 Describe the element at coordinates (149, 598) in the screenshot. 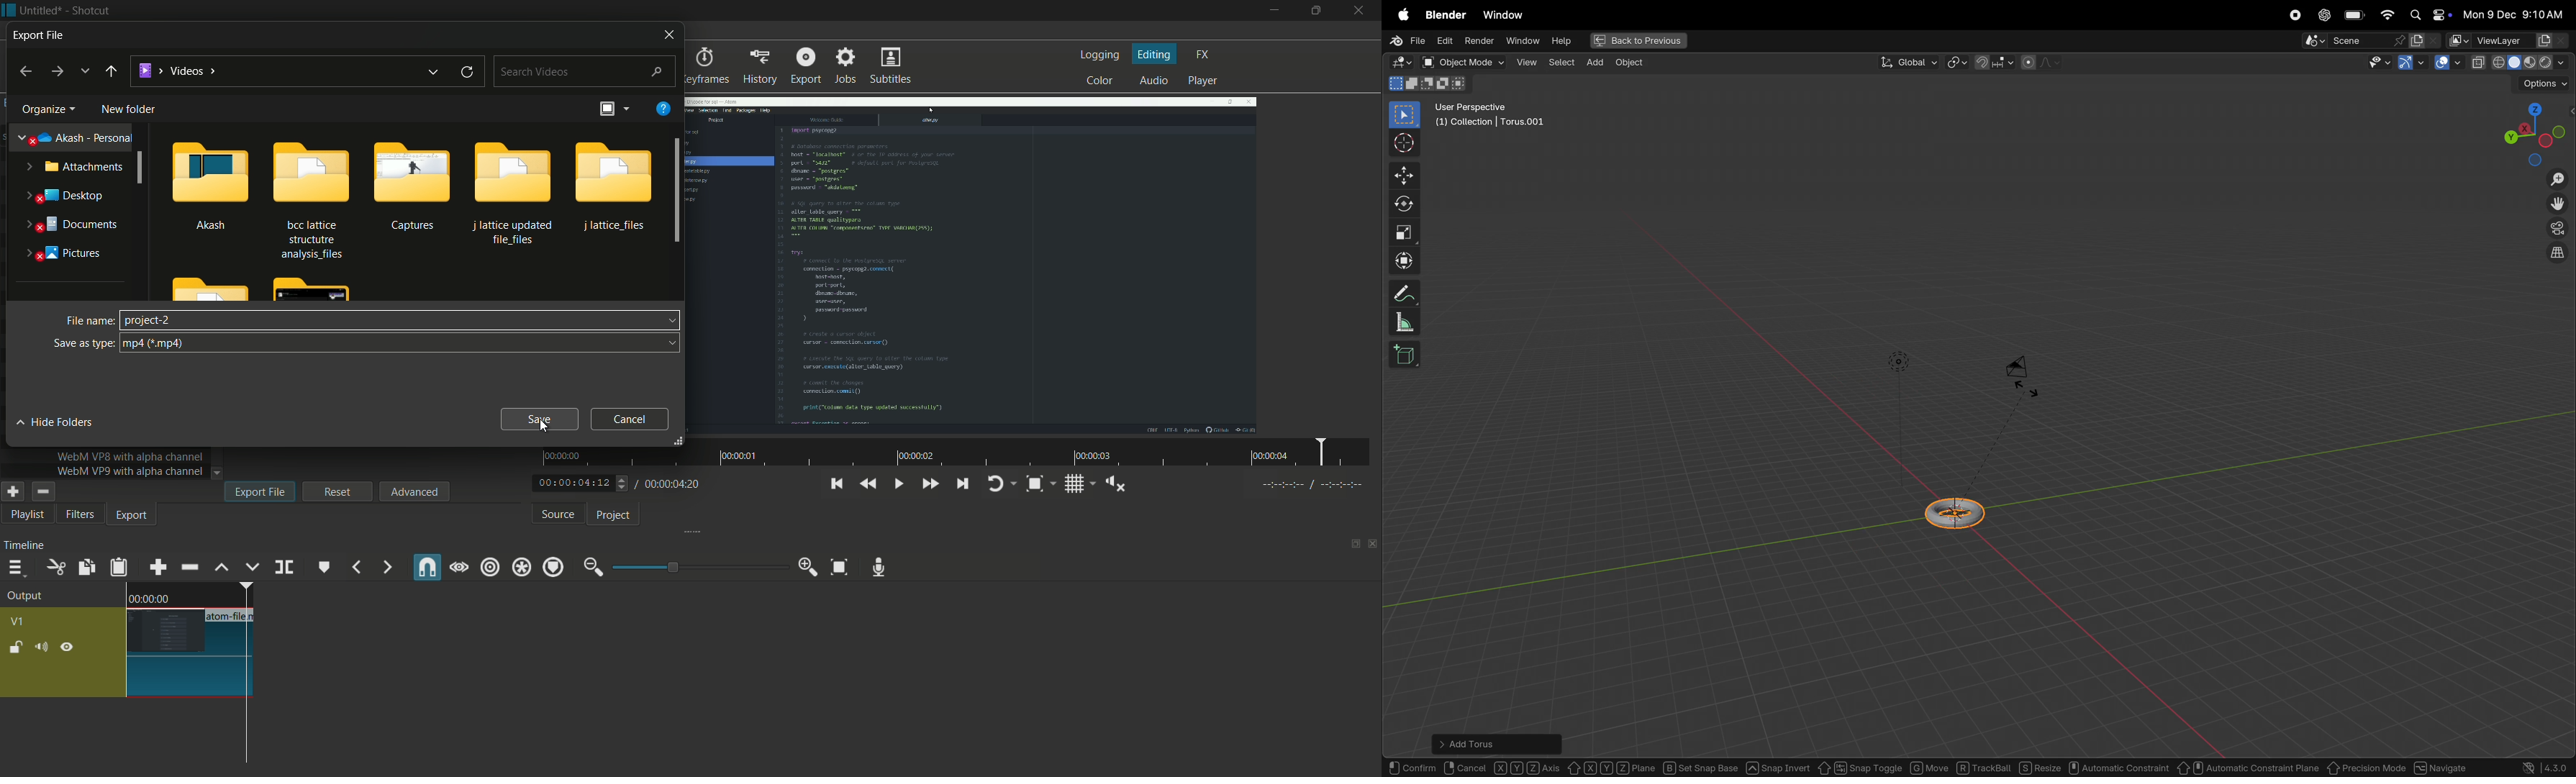

I see `time` at that location.